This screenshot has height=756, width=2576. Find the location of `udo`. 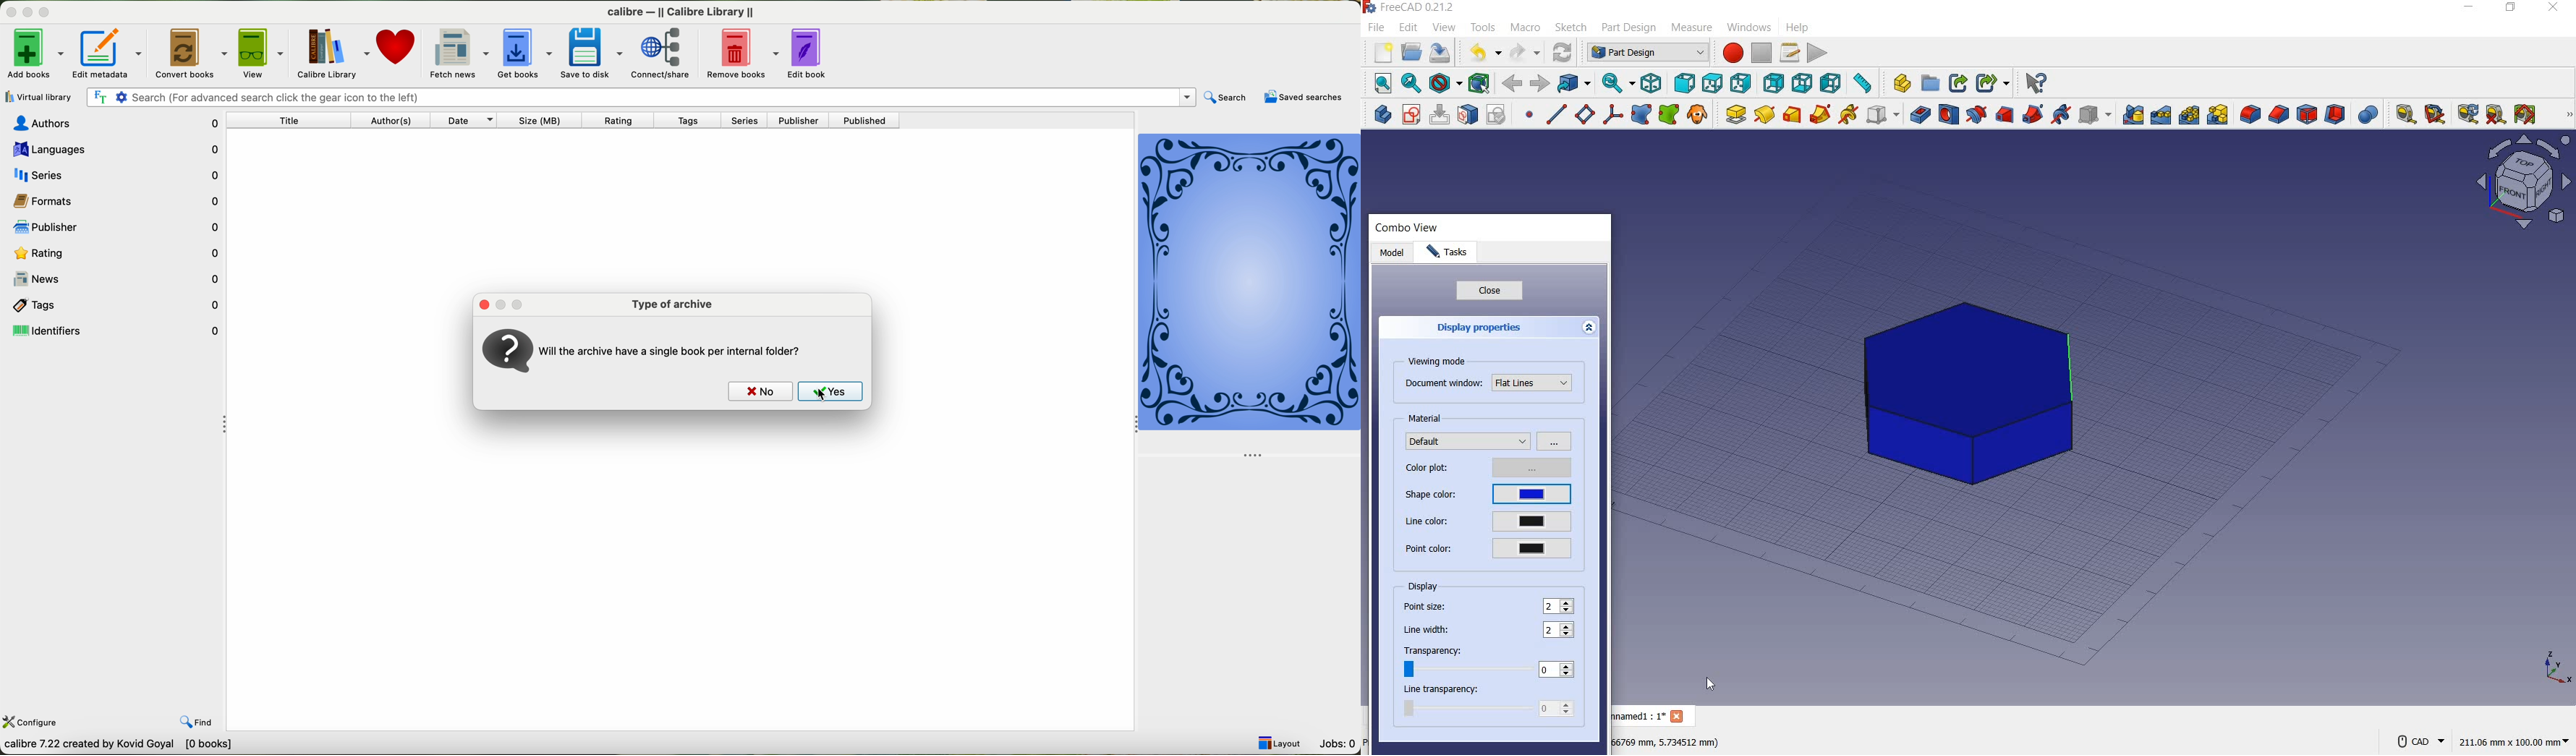

udo is located at coordinates (1484, 54).